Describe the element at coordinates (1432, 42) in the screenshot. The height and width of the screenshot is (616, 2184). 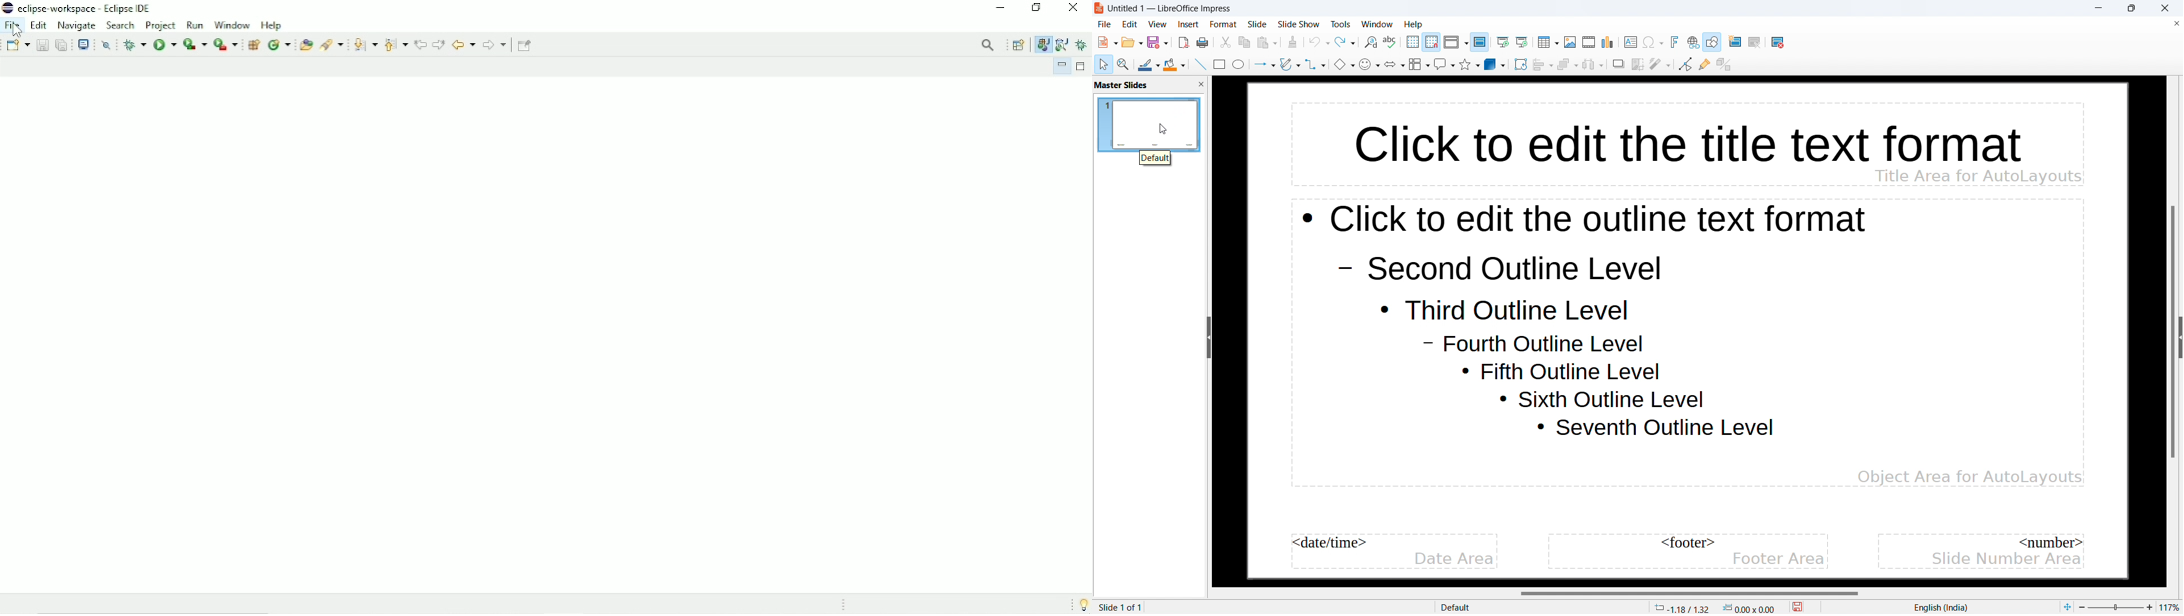
I see `snap to grid` at that location.